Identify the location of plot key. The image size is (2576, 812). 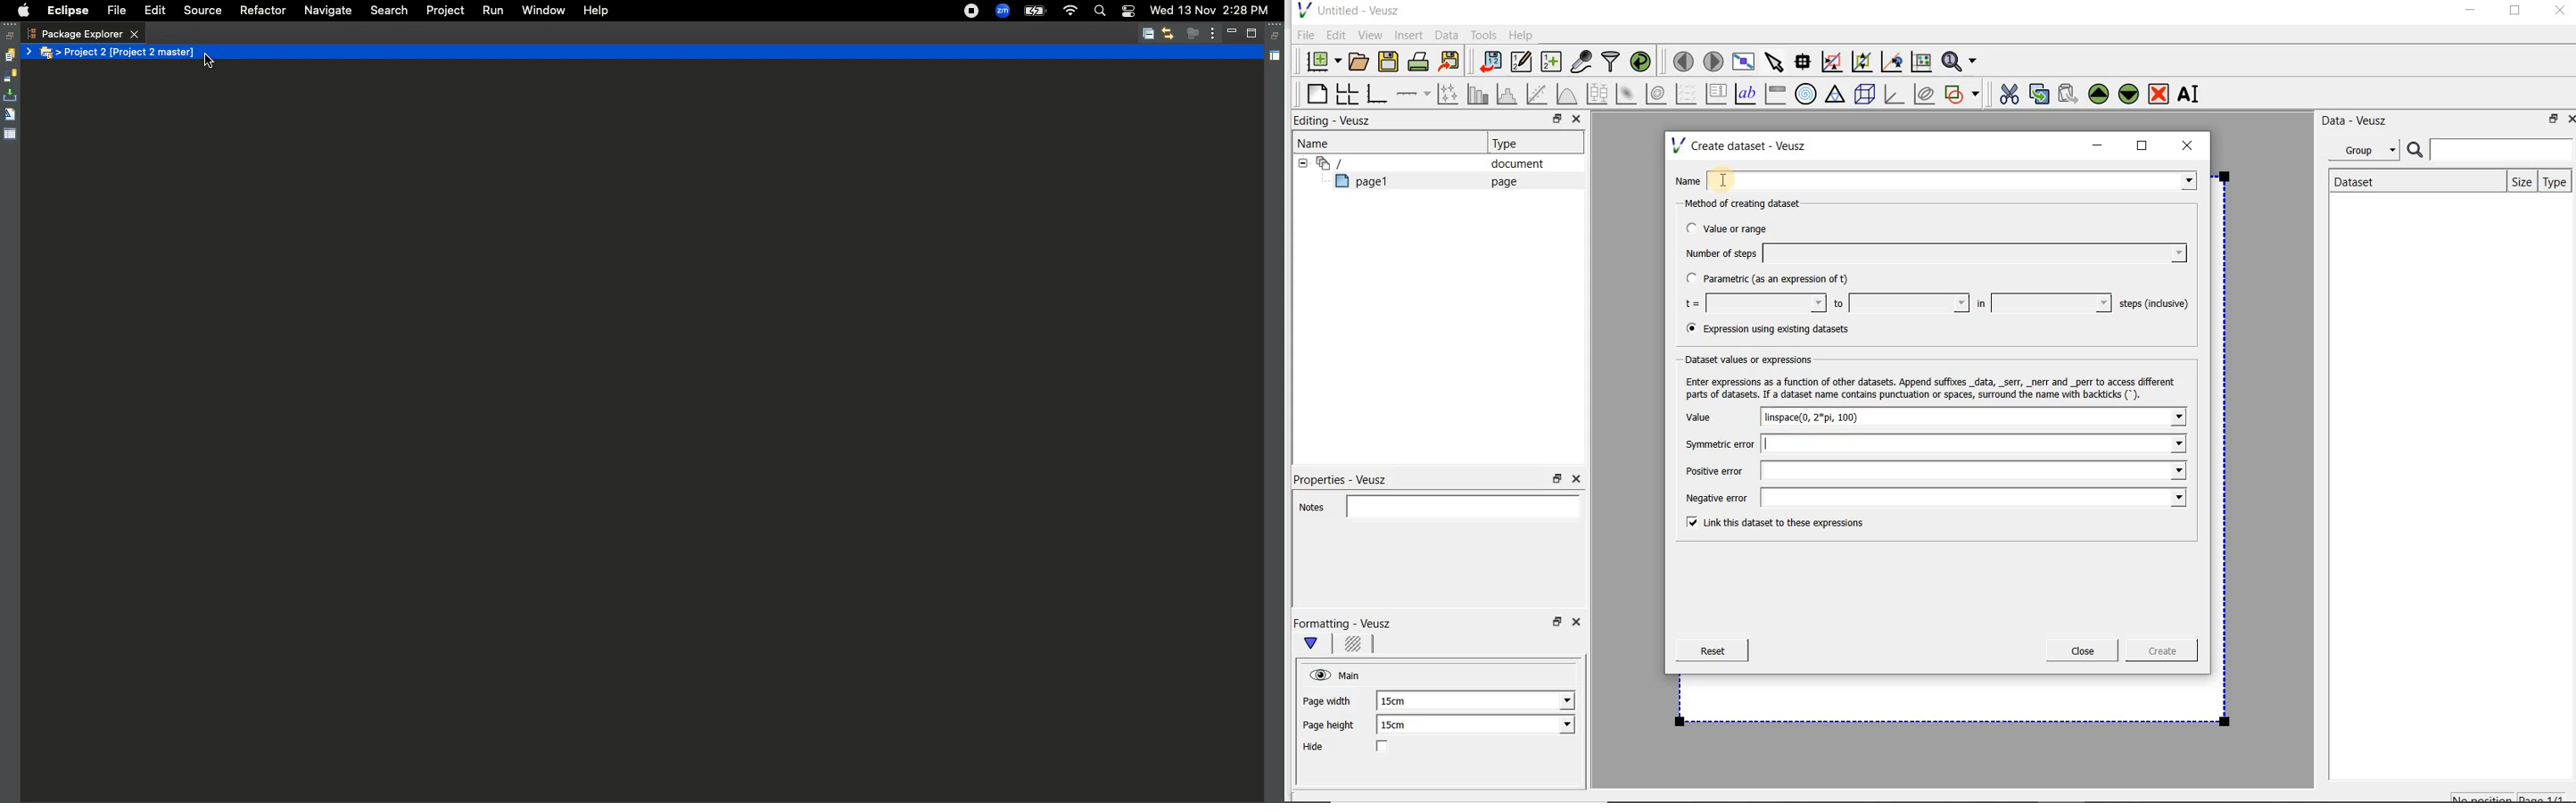
(1717, 94).